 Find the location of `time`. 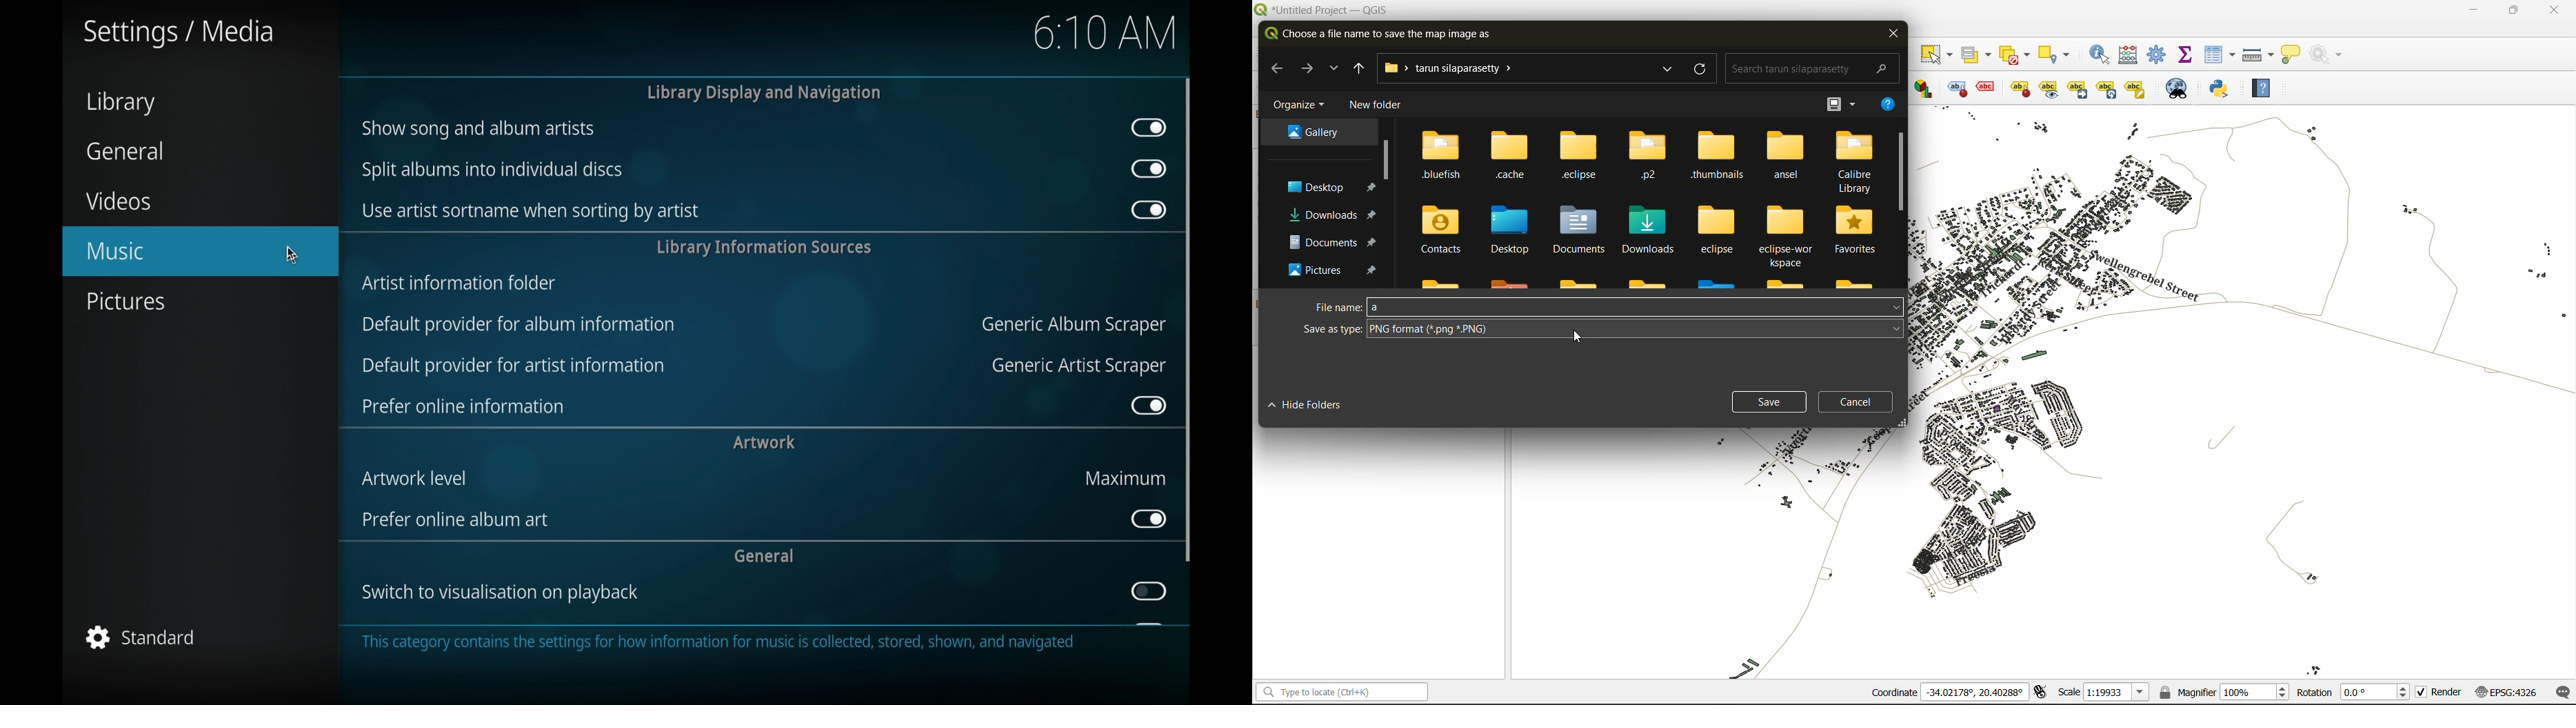

time is located at coordinates (1105, 32).